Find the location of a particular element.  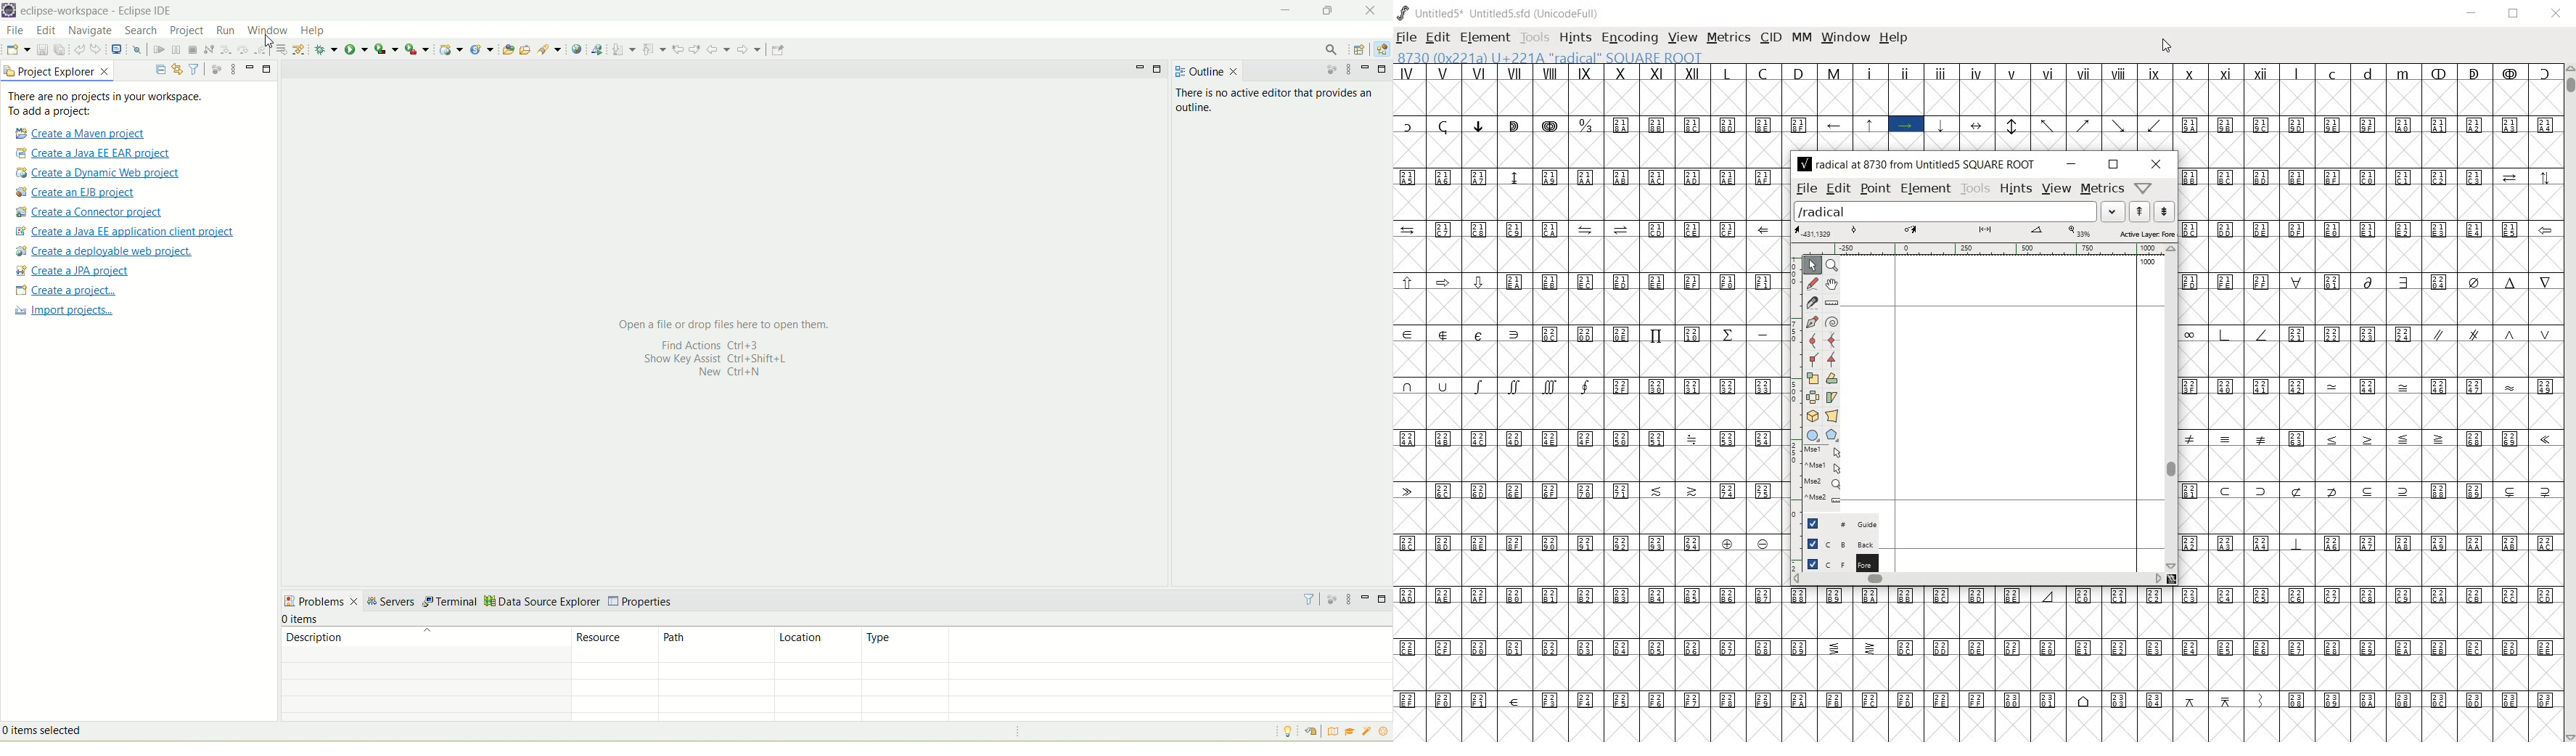

CLOSE is located at coordinates (2556, 13).